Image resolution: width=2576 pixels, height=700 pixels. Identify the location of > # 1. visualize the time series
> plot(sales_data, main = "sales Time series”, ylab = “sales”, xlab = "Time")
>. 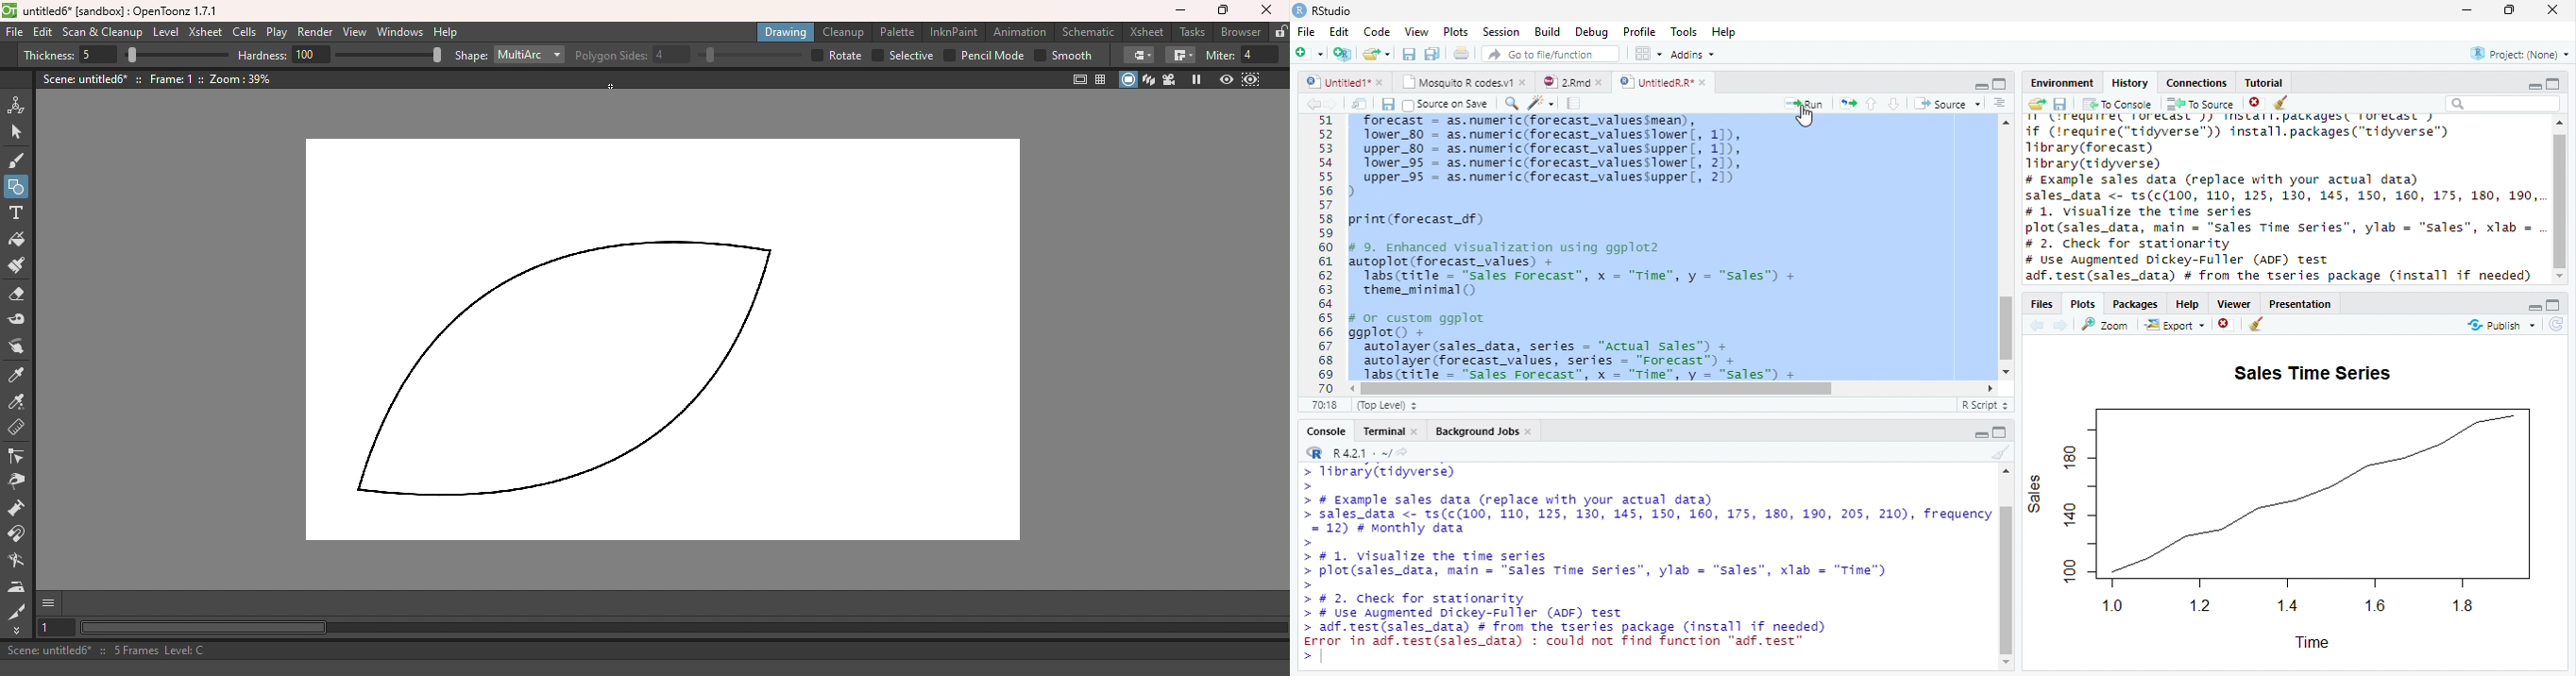
(1604, 571).